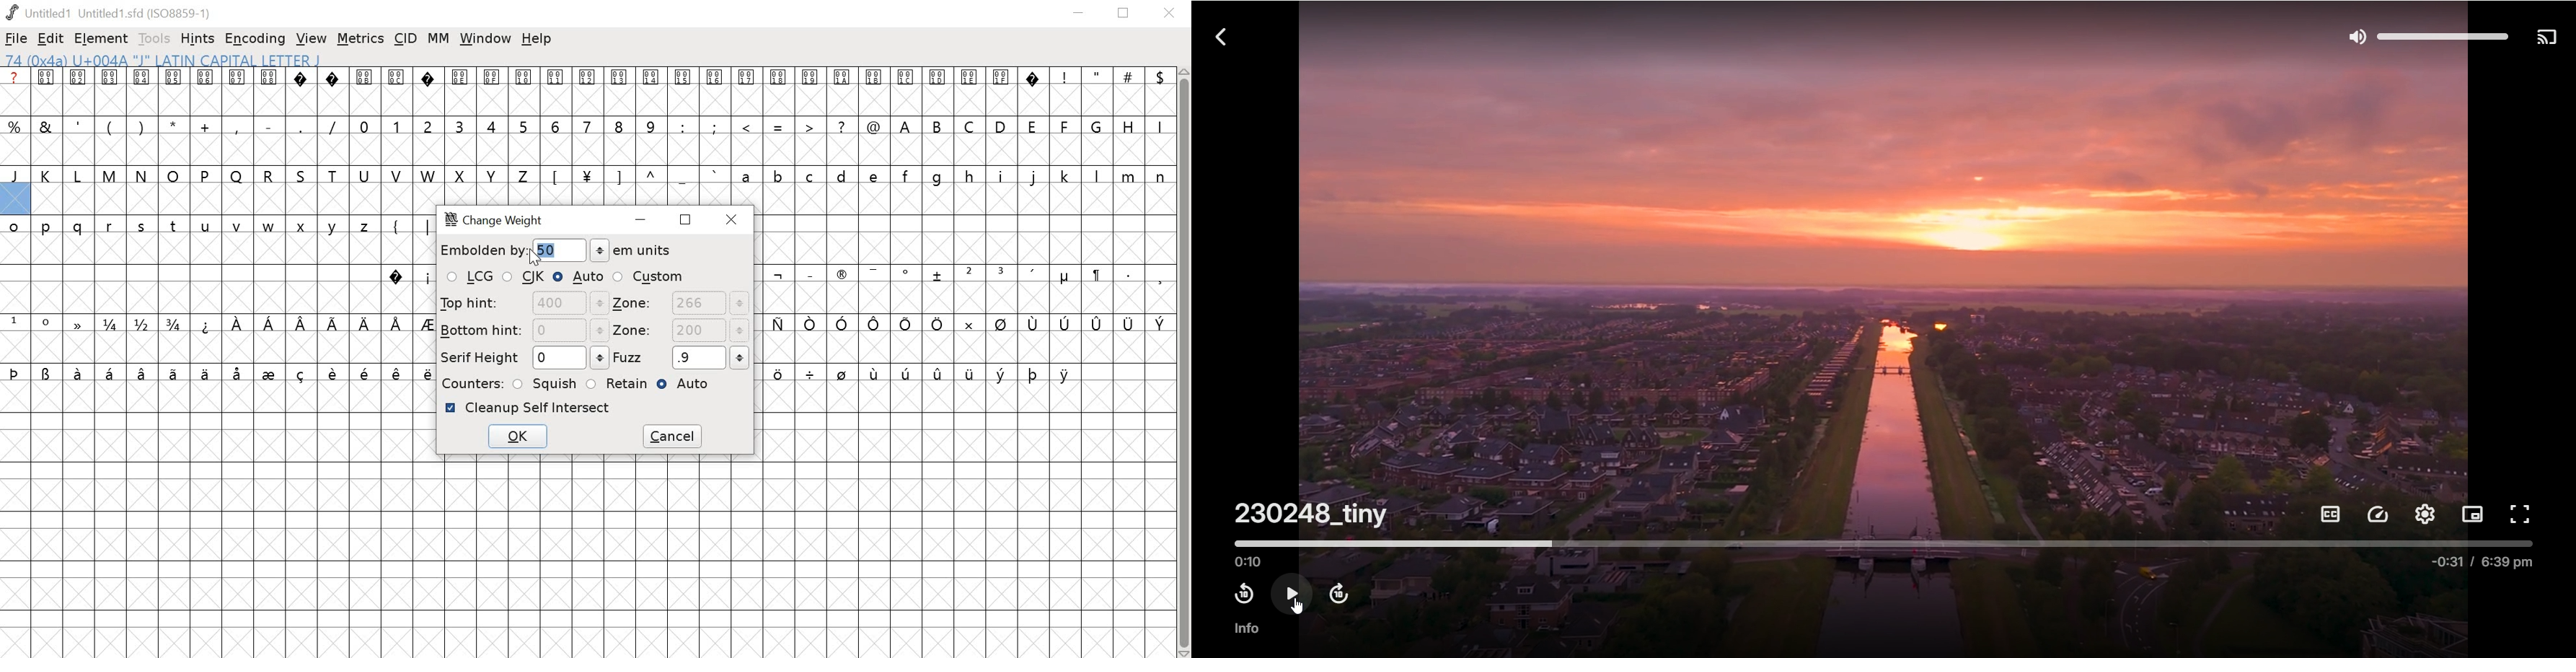 Image resolution: width=2576 pixels, height=672 pixels. Describe the element at coordinates (1185, 363) in the screenshot. I see `scrollbar` at that location.